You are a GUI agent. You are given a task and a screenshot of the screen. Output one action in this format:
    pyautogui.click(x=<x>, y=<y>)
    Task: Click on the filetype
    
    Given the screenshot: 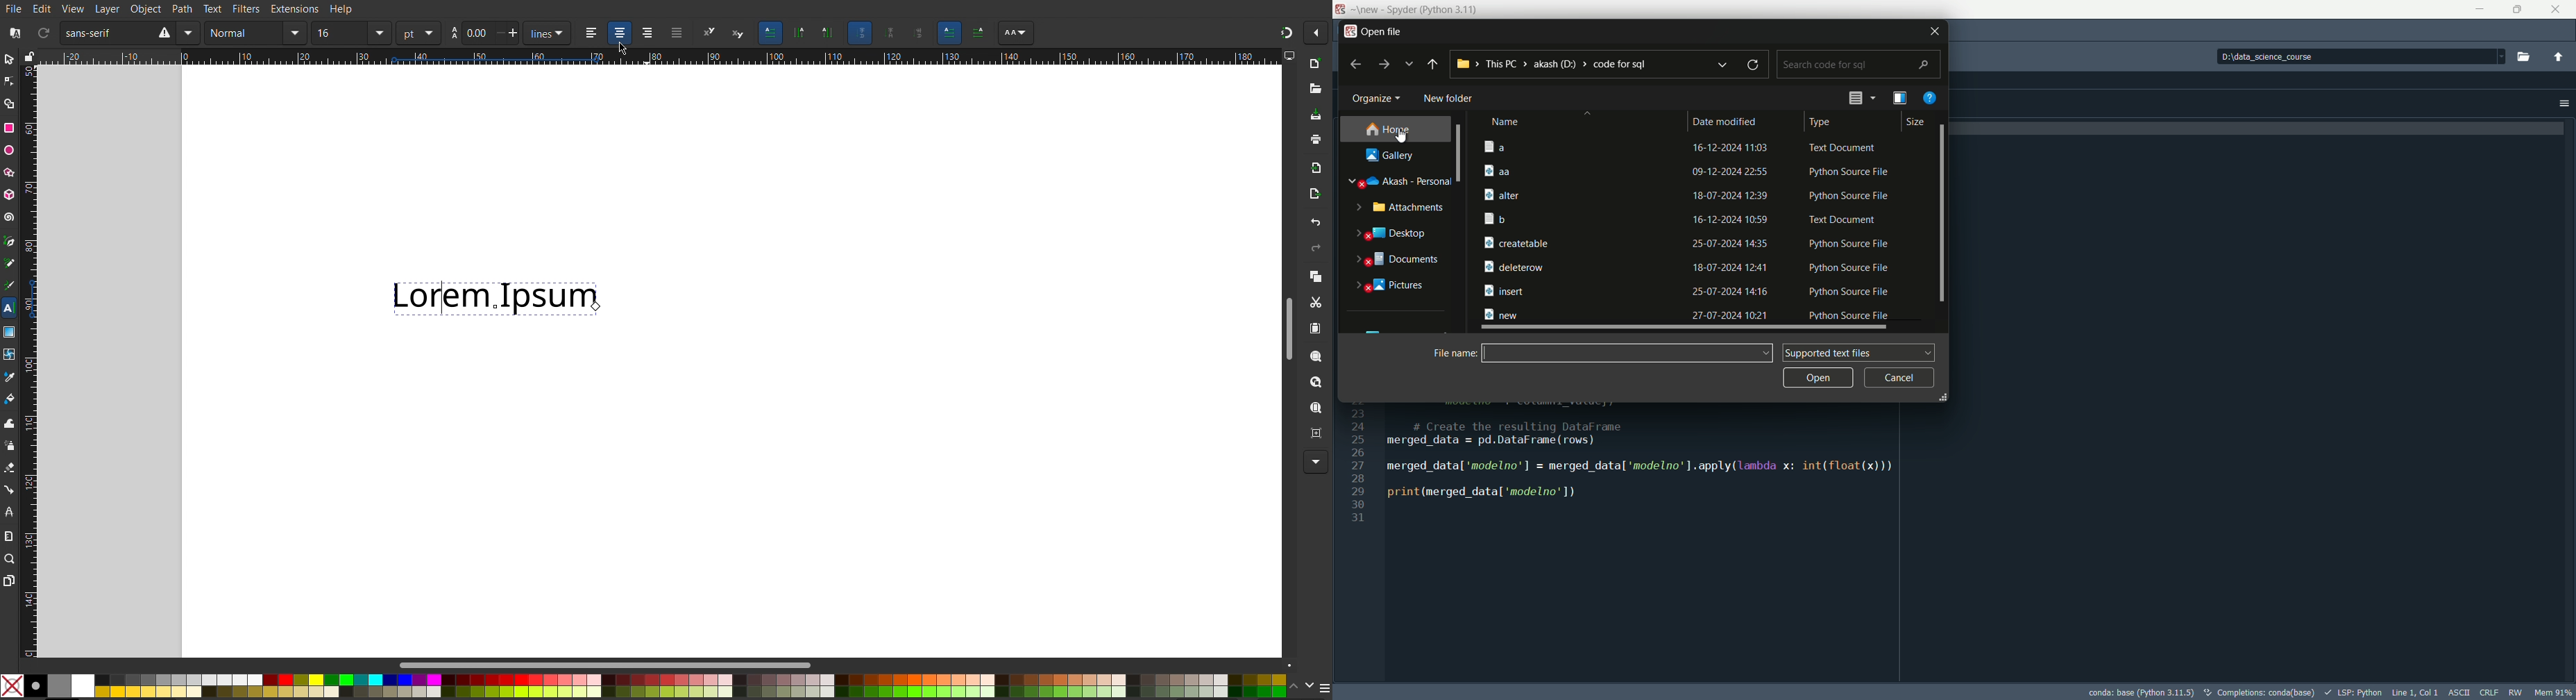 What is the action you would take?
    pyautogui.click(x=1844, y=146)
    